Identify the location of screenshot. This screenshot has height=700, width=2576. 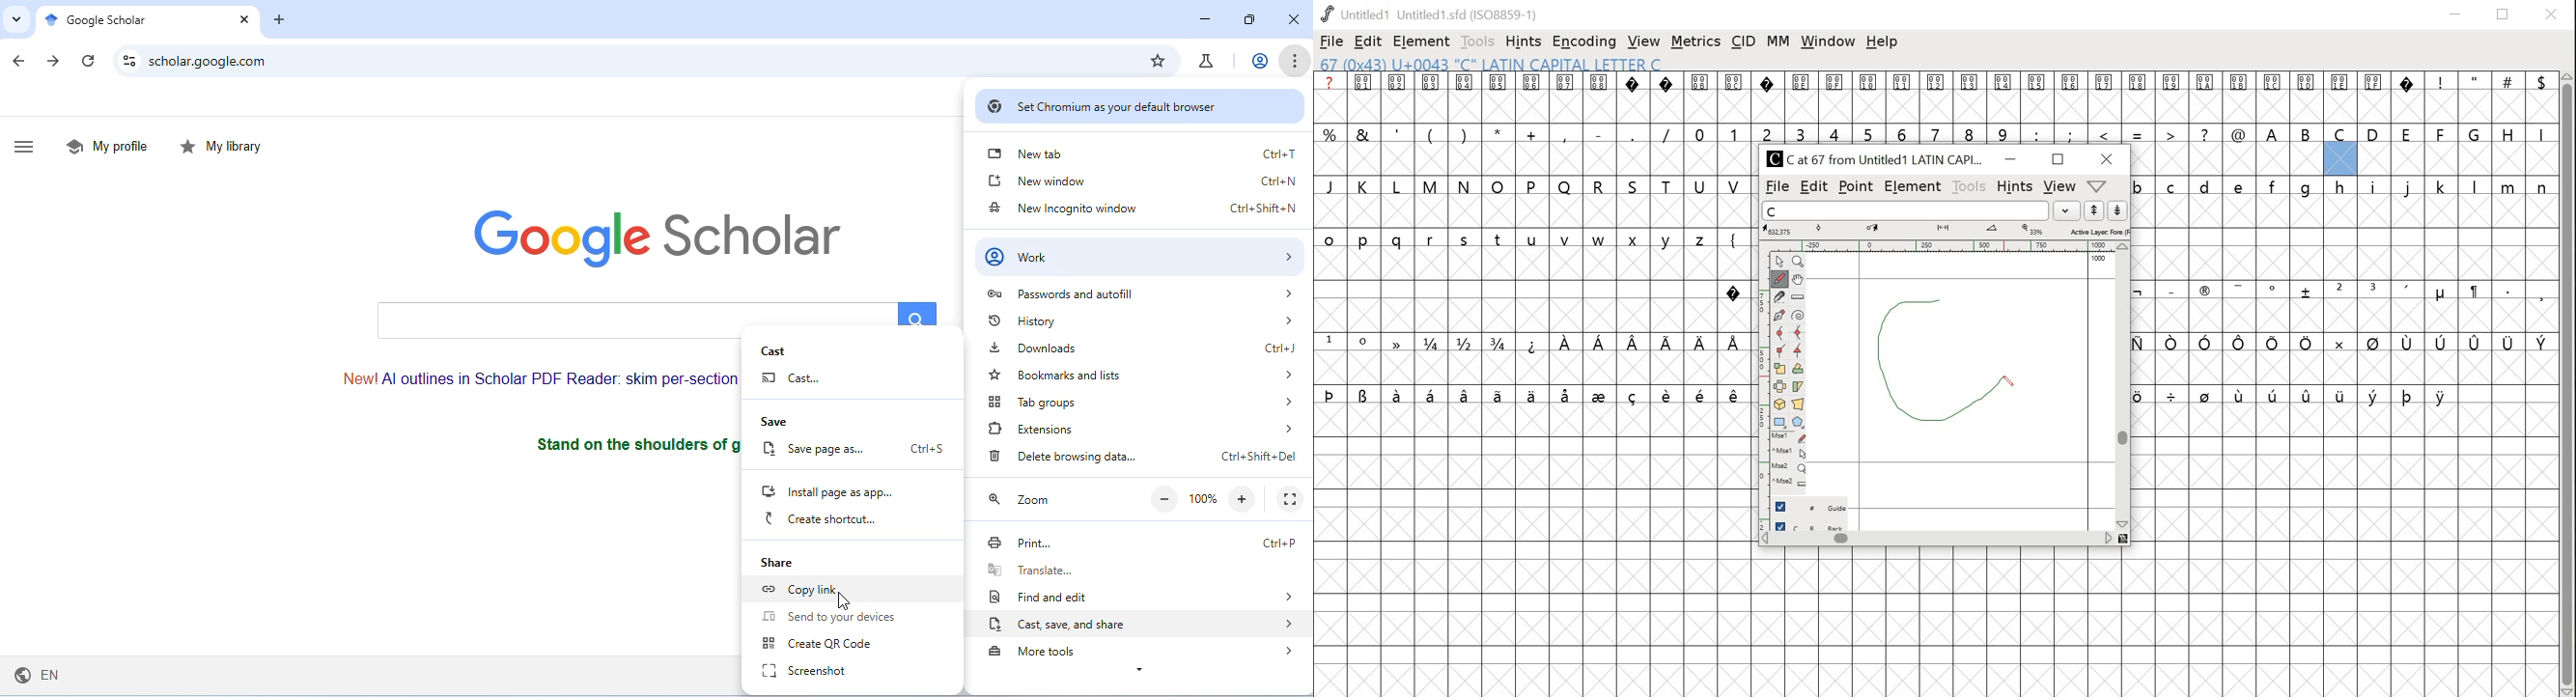
(815, 670).